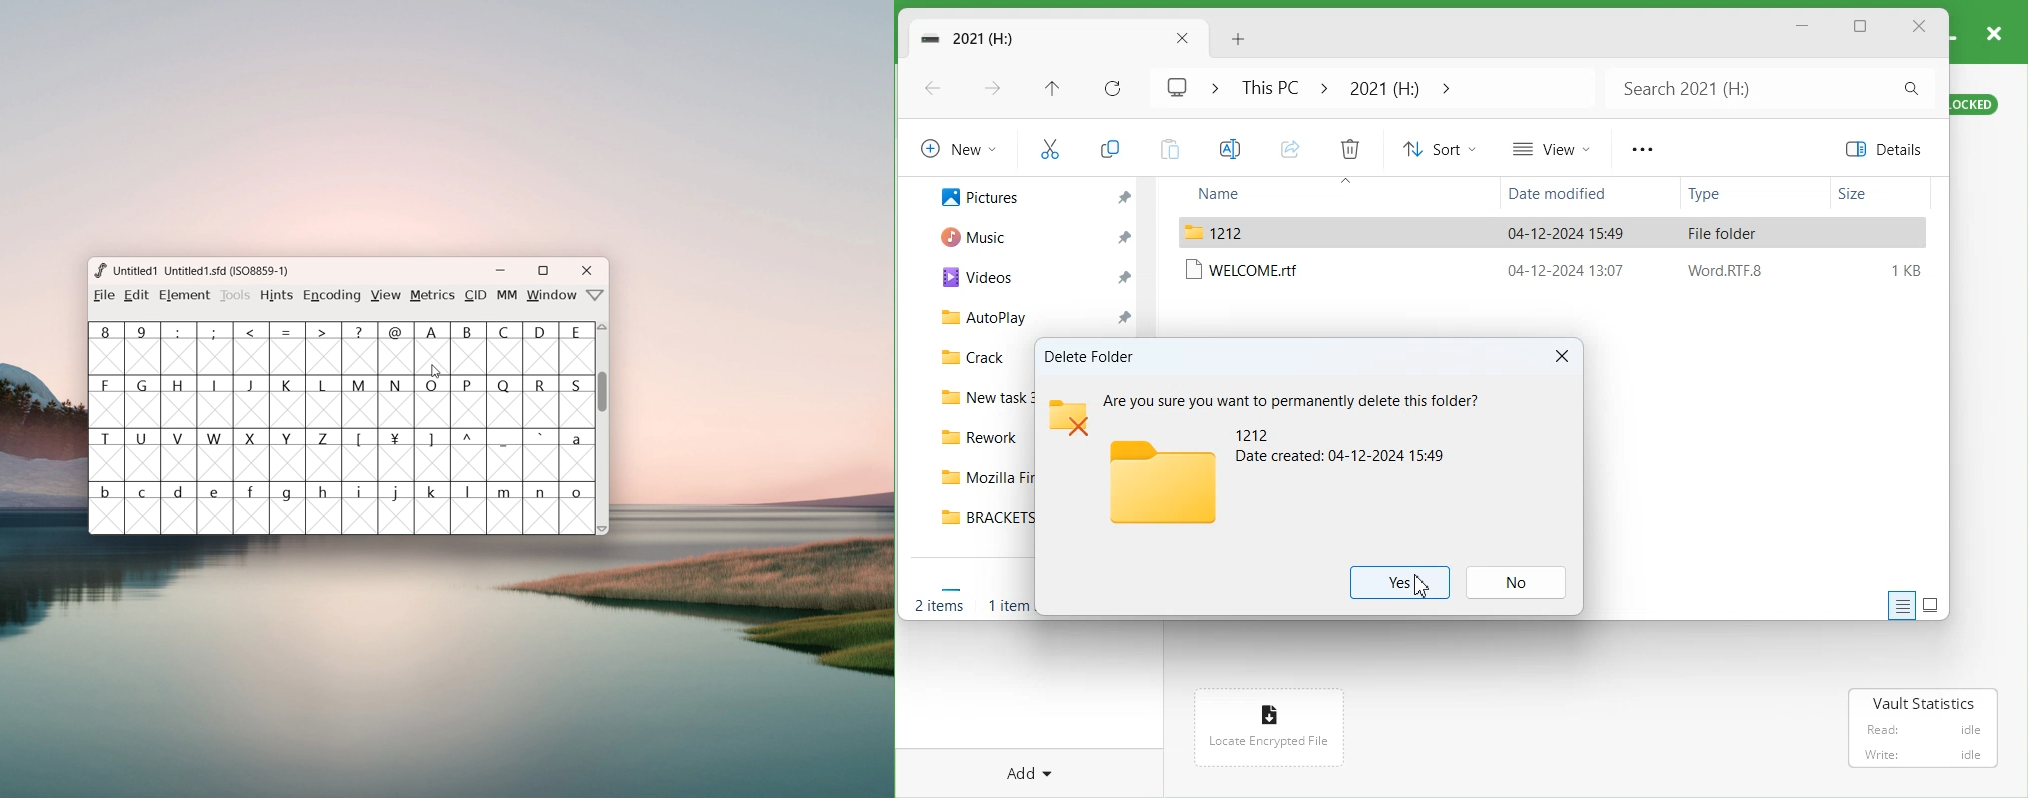 The height and width of the screenshot is (812, 2044). Describe the element at coordinates (324, 508) in the screenshot. I see `h` at that location.